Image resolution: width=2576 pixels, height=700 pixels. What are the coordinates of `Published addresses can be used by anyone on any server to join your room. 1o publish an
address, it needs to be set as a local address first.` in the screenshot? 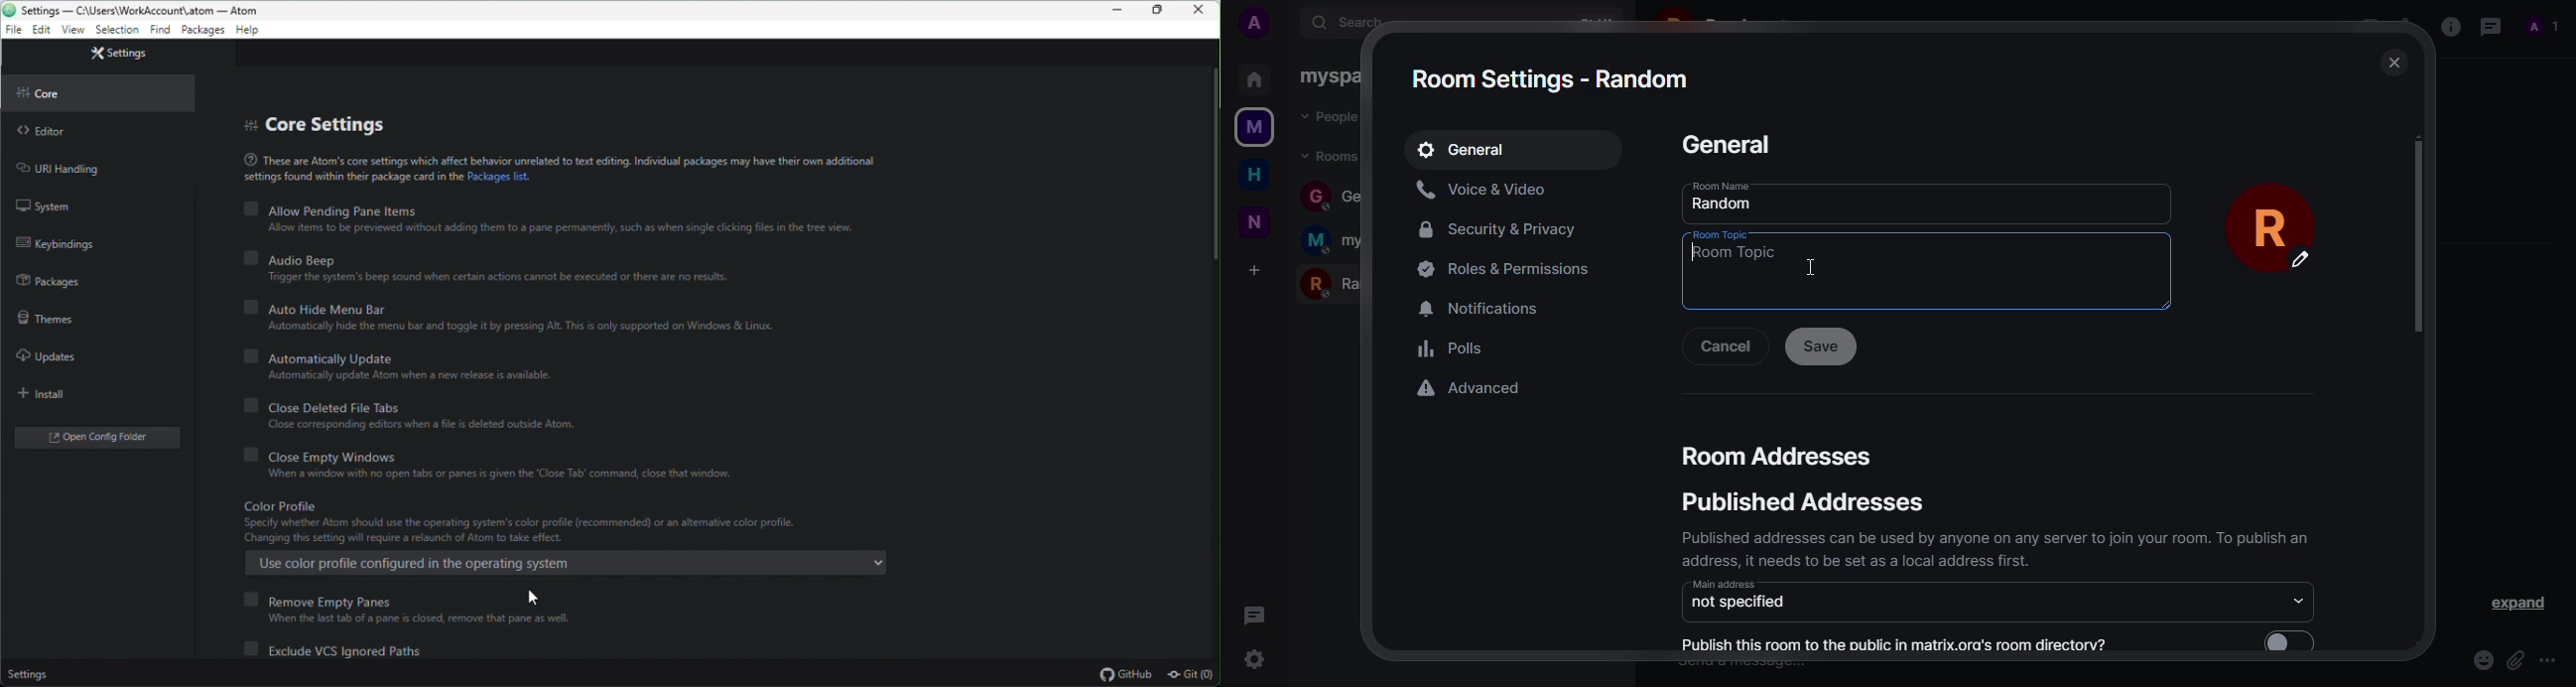 It's located at (1989, 553).